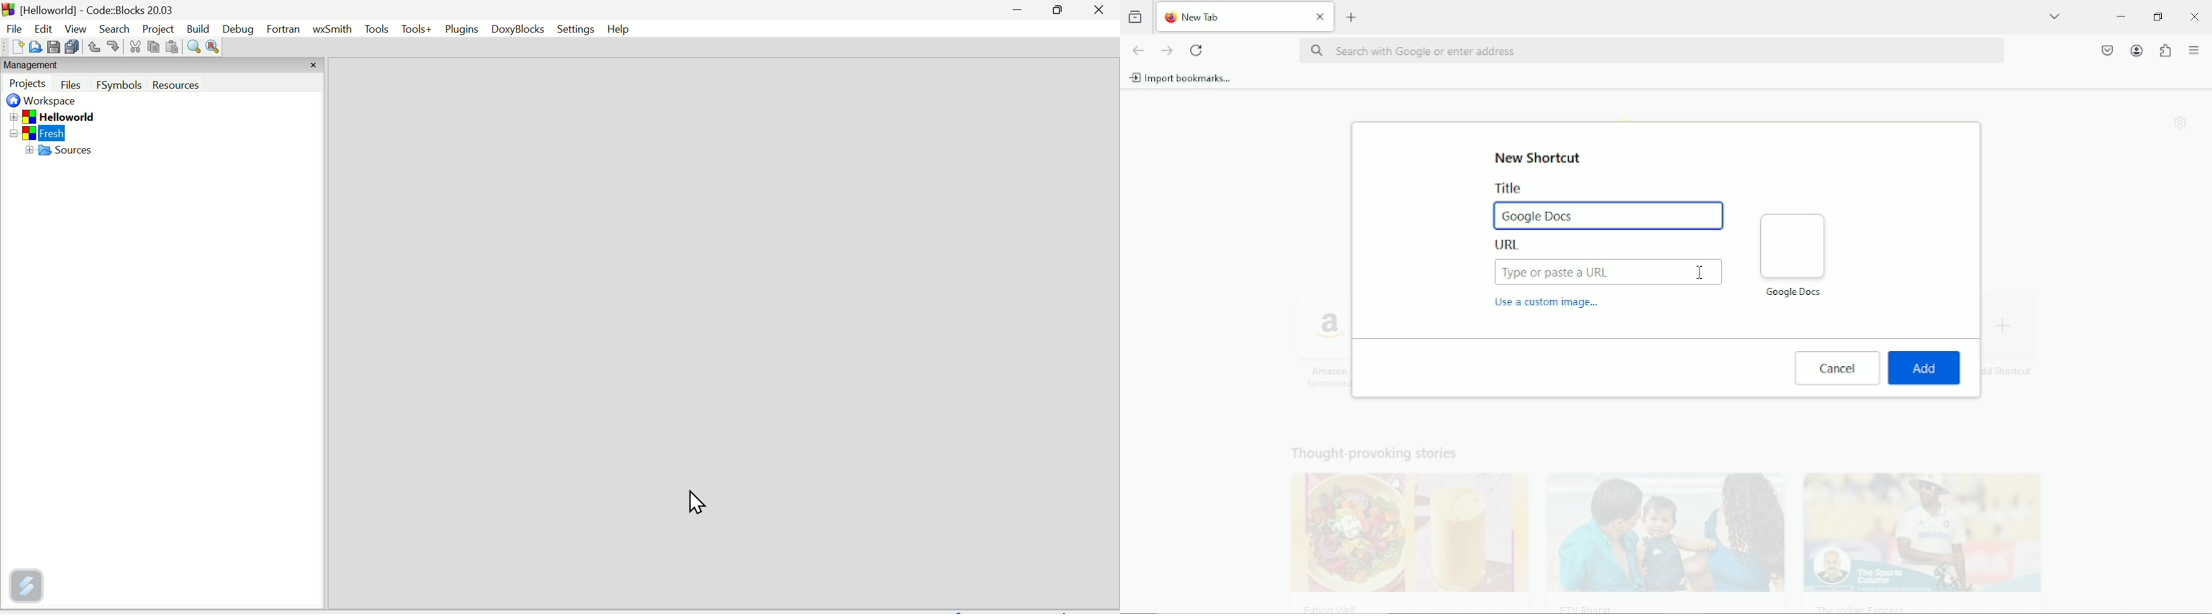  What do you see at coordinates (77, 152) in the screenshot?
I see `Sources` at bounding box center [77, 152].